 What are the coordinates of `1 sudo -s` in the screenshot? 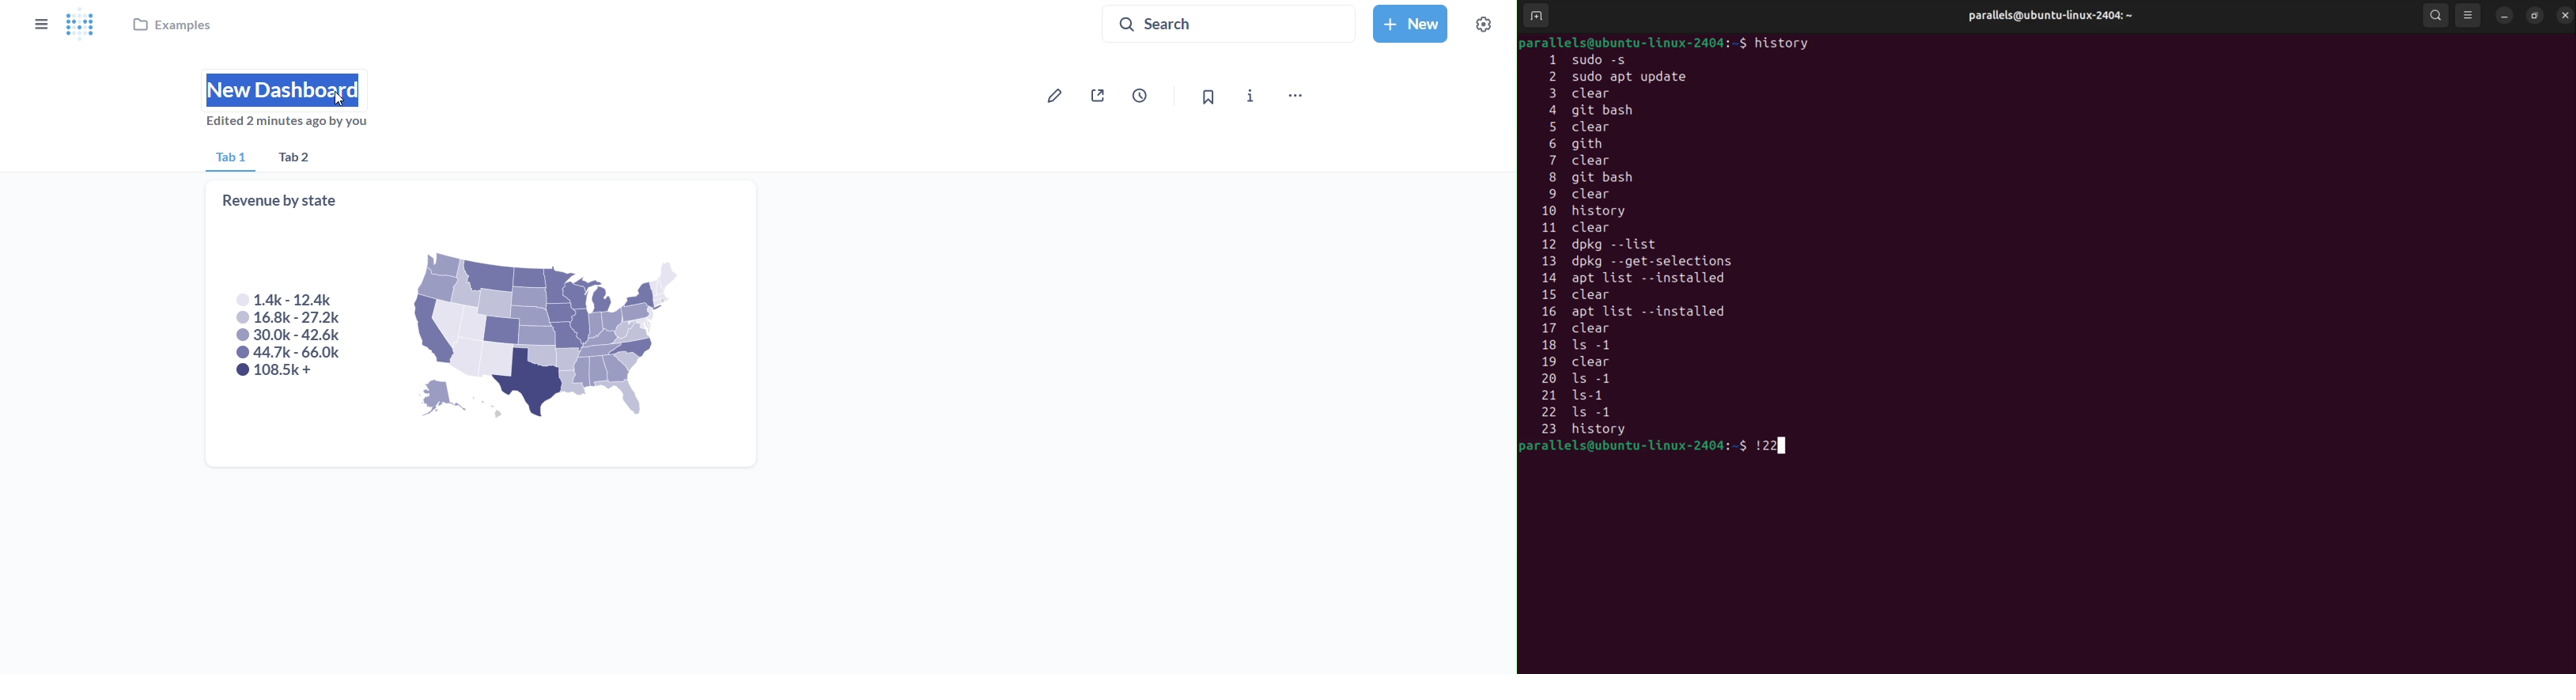 It's located at (1597, 59).